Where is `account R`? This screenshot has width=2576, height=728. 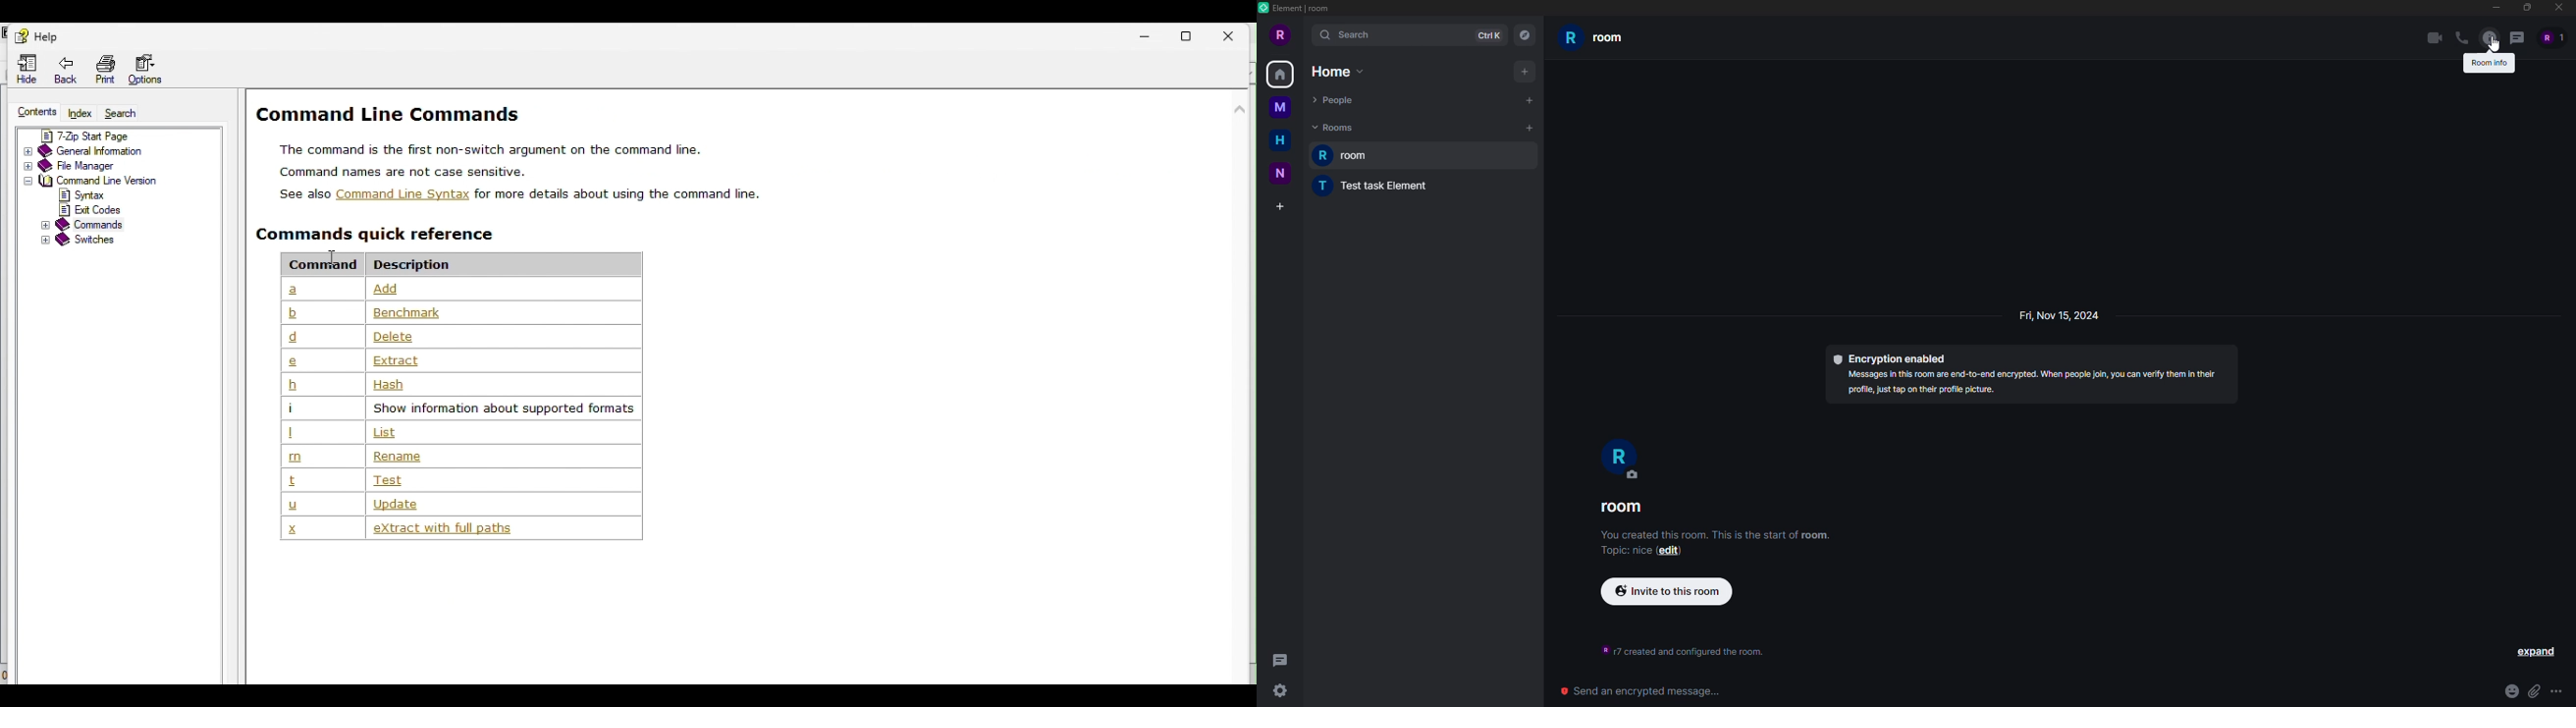
account R is located at coordinates (2555, 36).